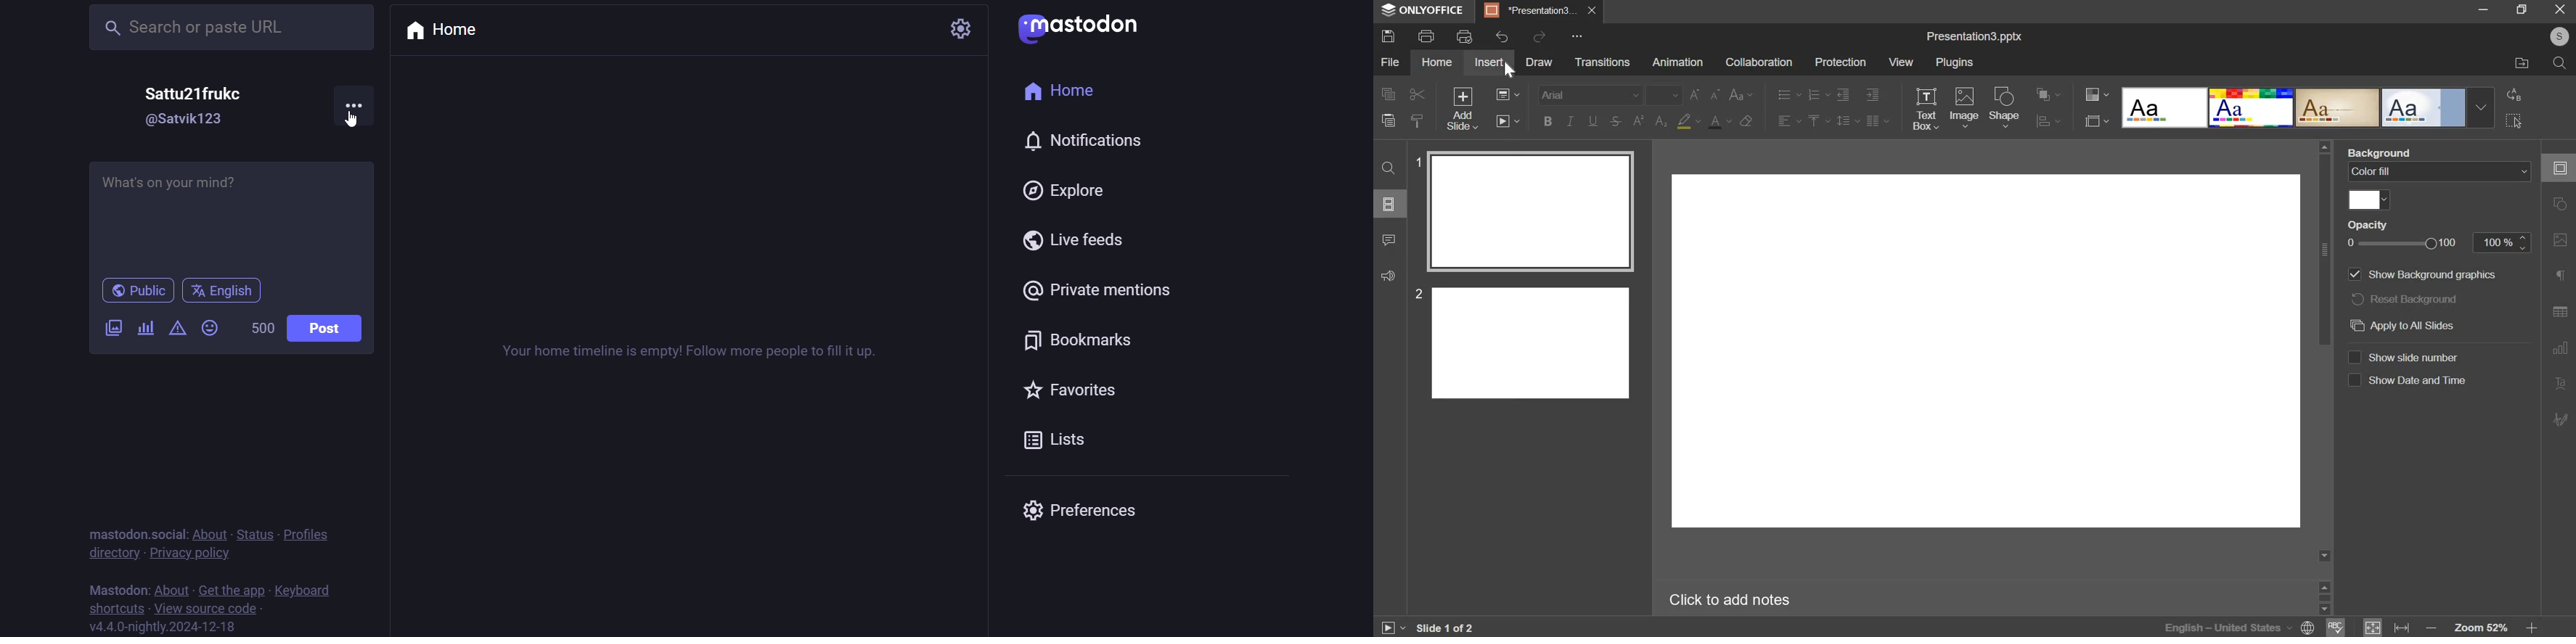 Image resolution: width=2576 pixels, height=644 pixels. Describe the element at coordinates (1508, 121) in the screenshot. I see `slideshow` at that location.